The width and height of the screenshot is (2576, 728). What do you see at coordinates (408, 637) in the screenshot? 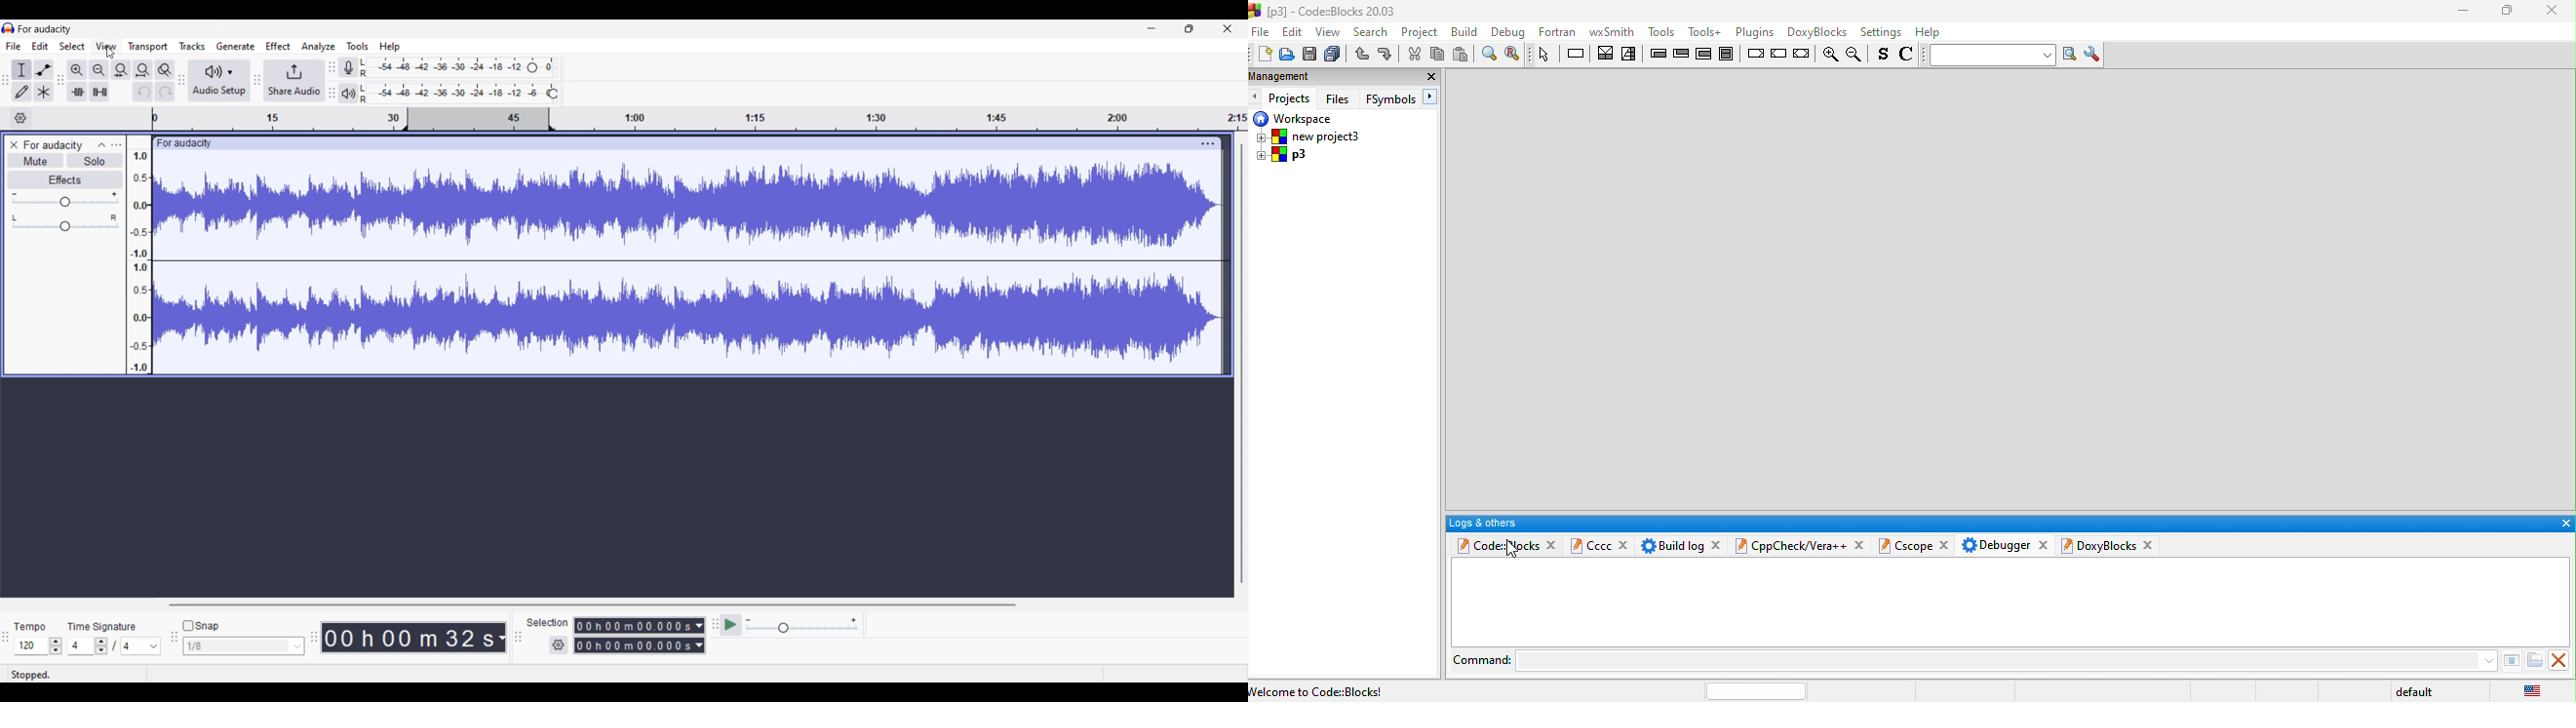
I see `Current timestamp of track` at bounding box center [408, 637].